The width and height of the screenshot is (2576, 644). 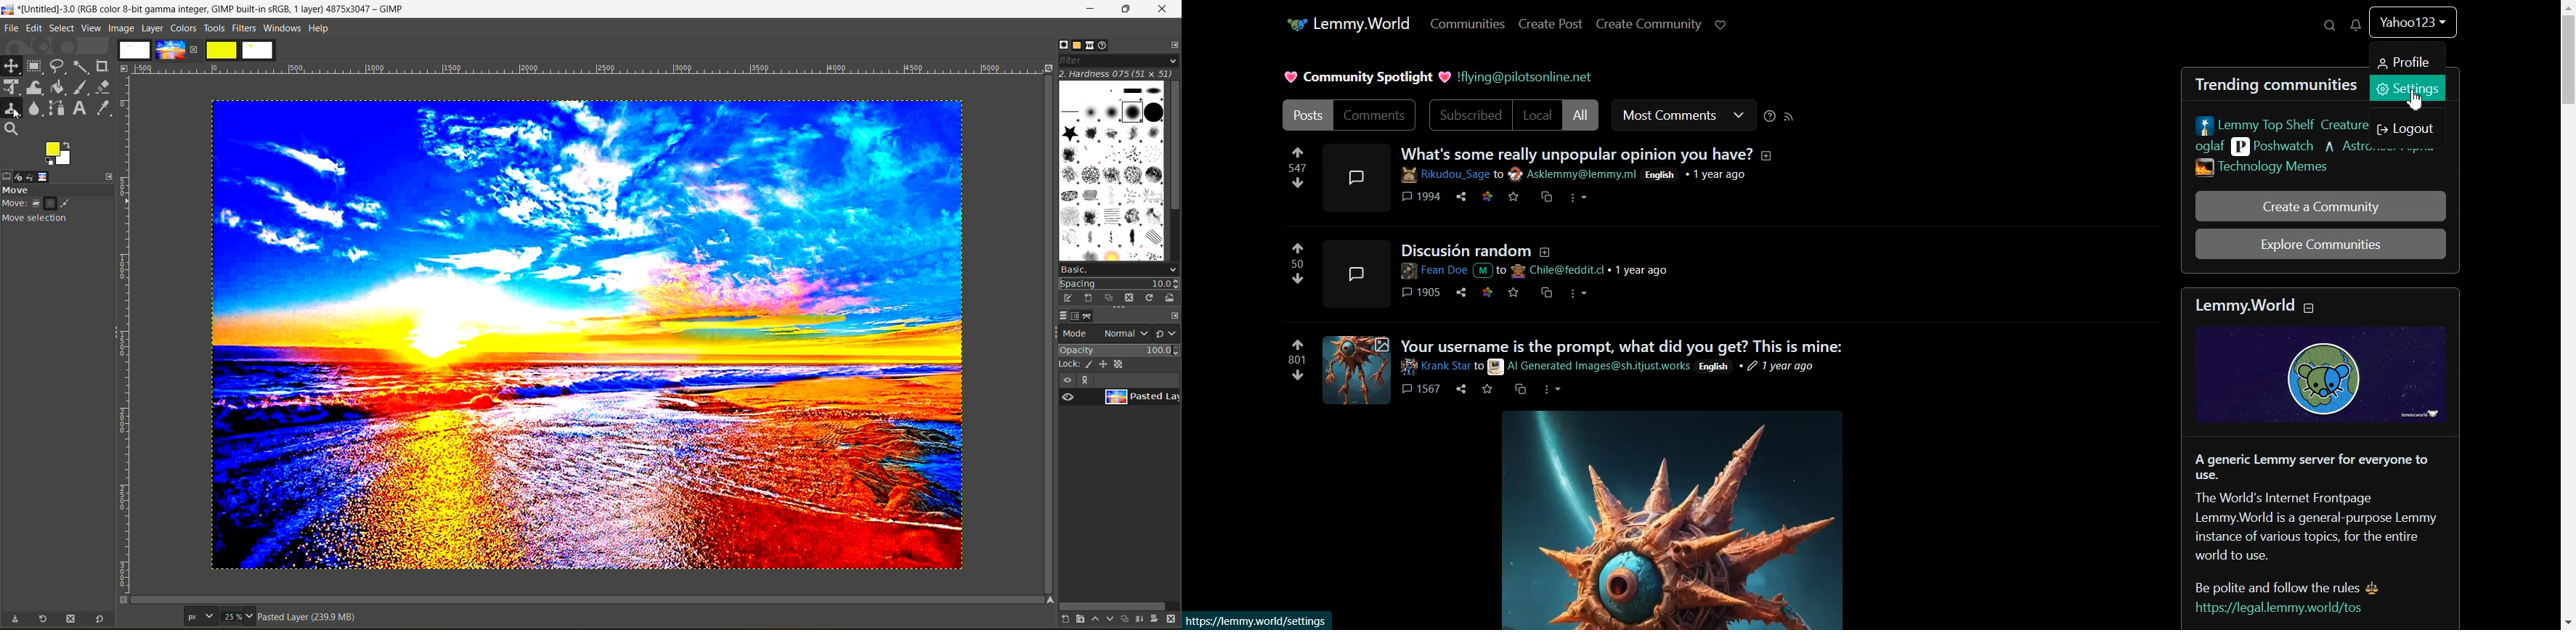 I want to click on image, so click(x=170, y=50).